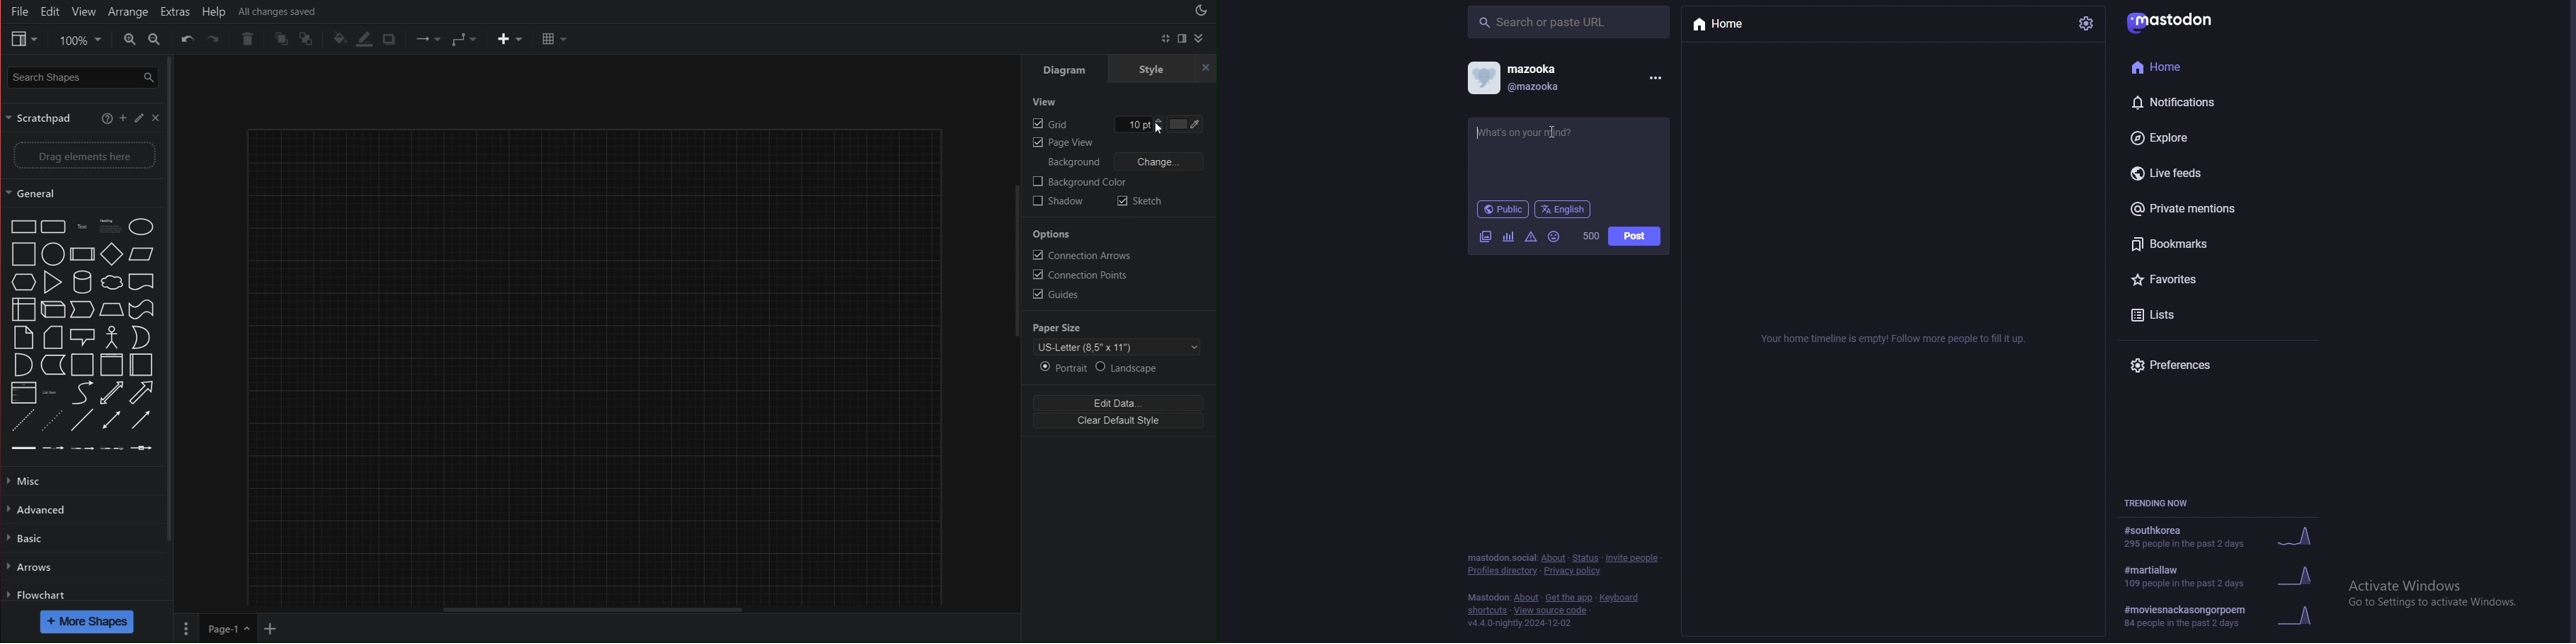 This screenshot has height=644, width=2576. Describe the element at coordinates (1571, 597) in the screenshot. I see `get the app` at that location.